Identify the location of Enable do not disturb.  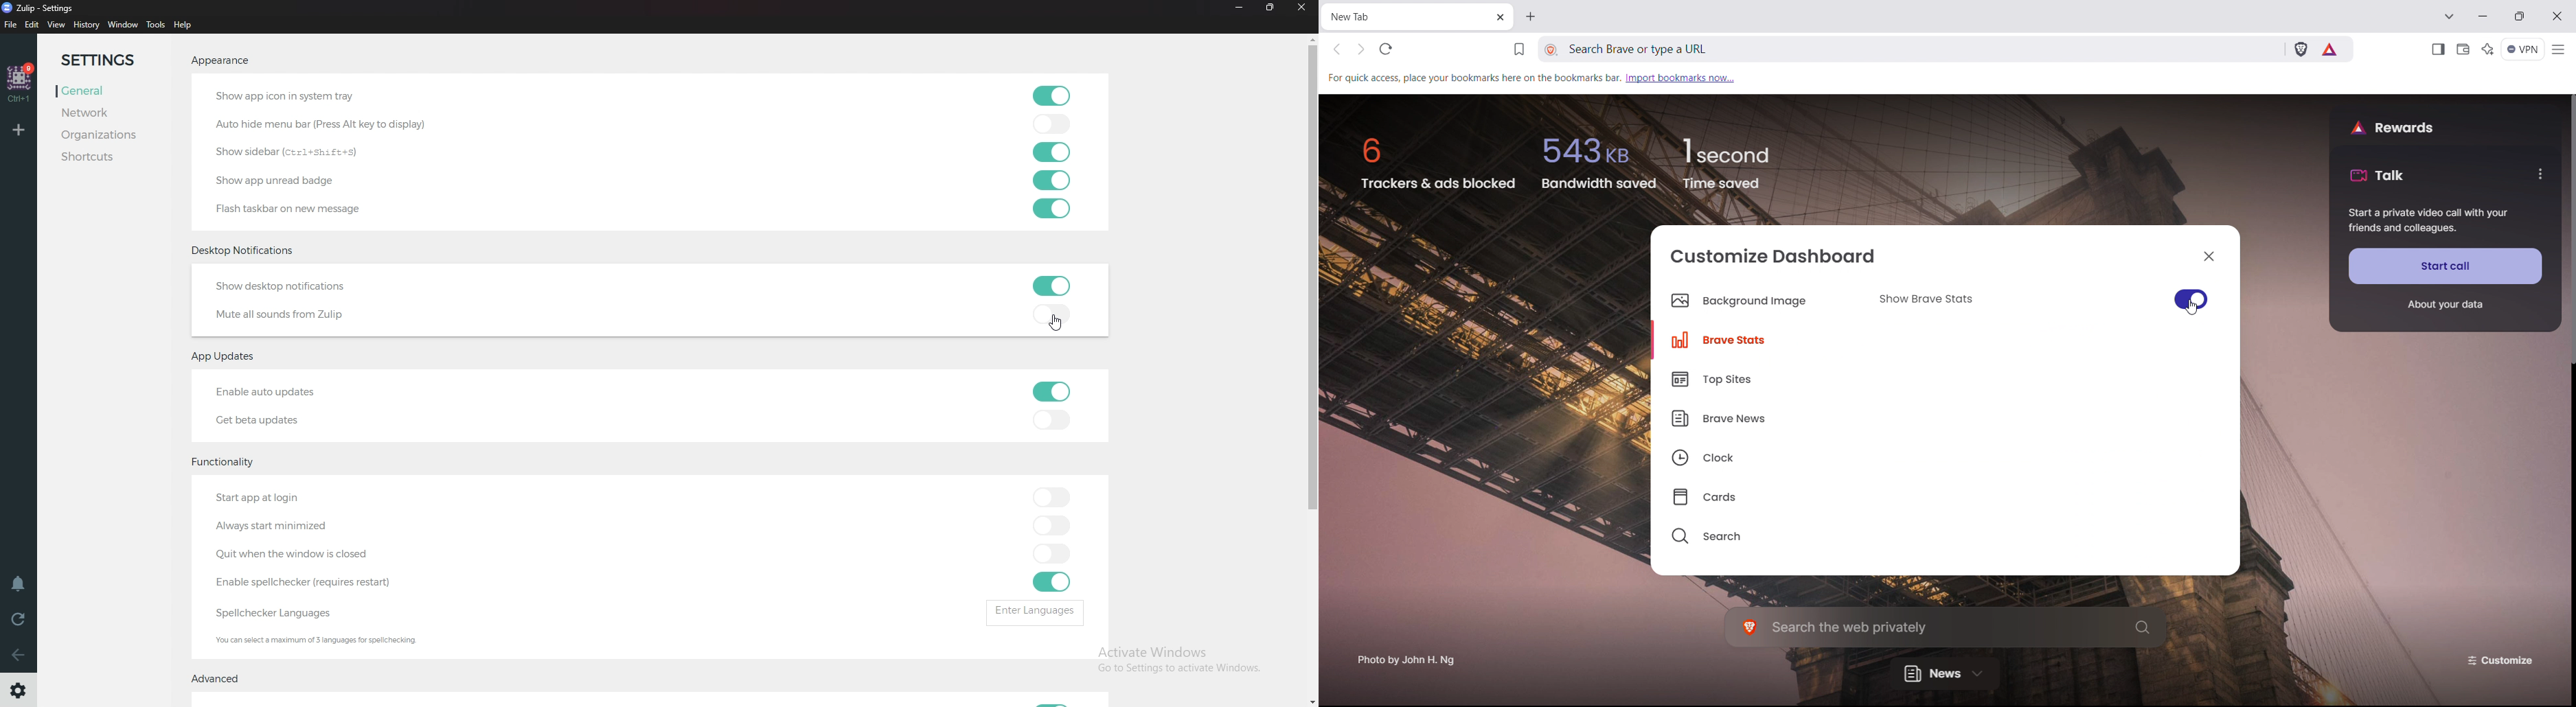
(17, 585).